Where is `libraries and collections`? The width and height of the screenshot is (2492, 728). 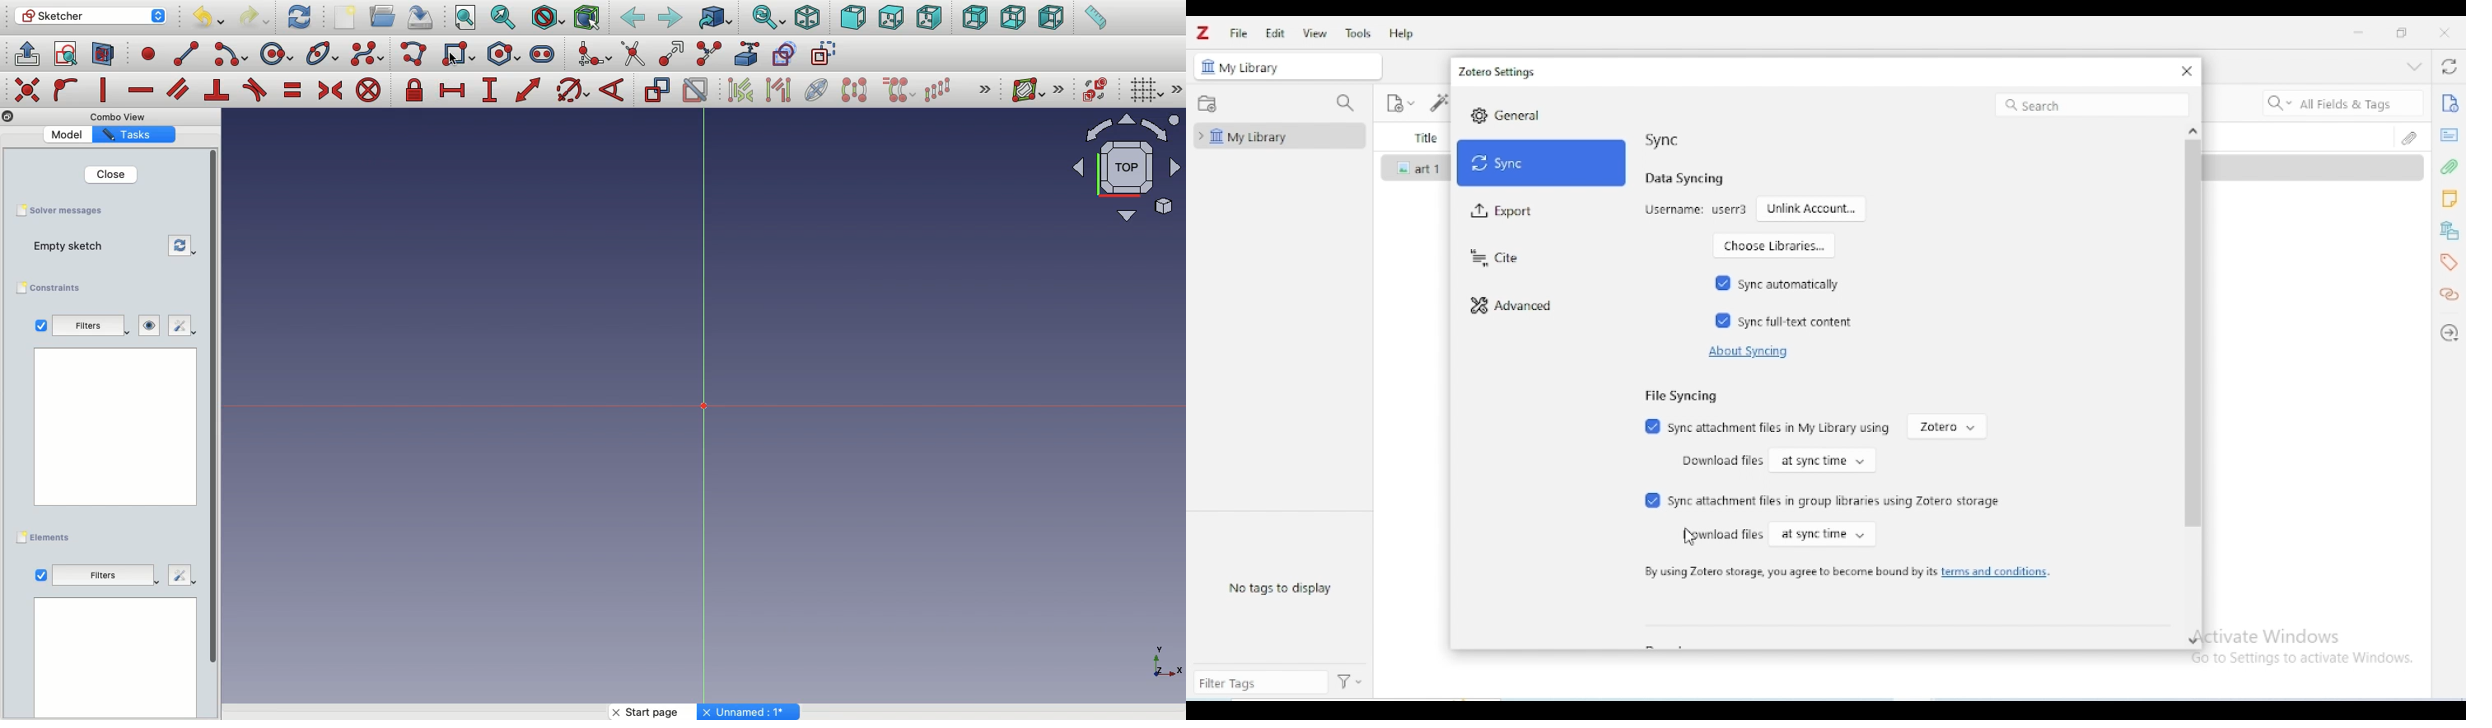 libraries and collections is located at coordinates (2449, 231).